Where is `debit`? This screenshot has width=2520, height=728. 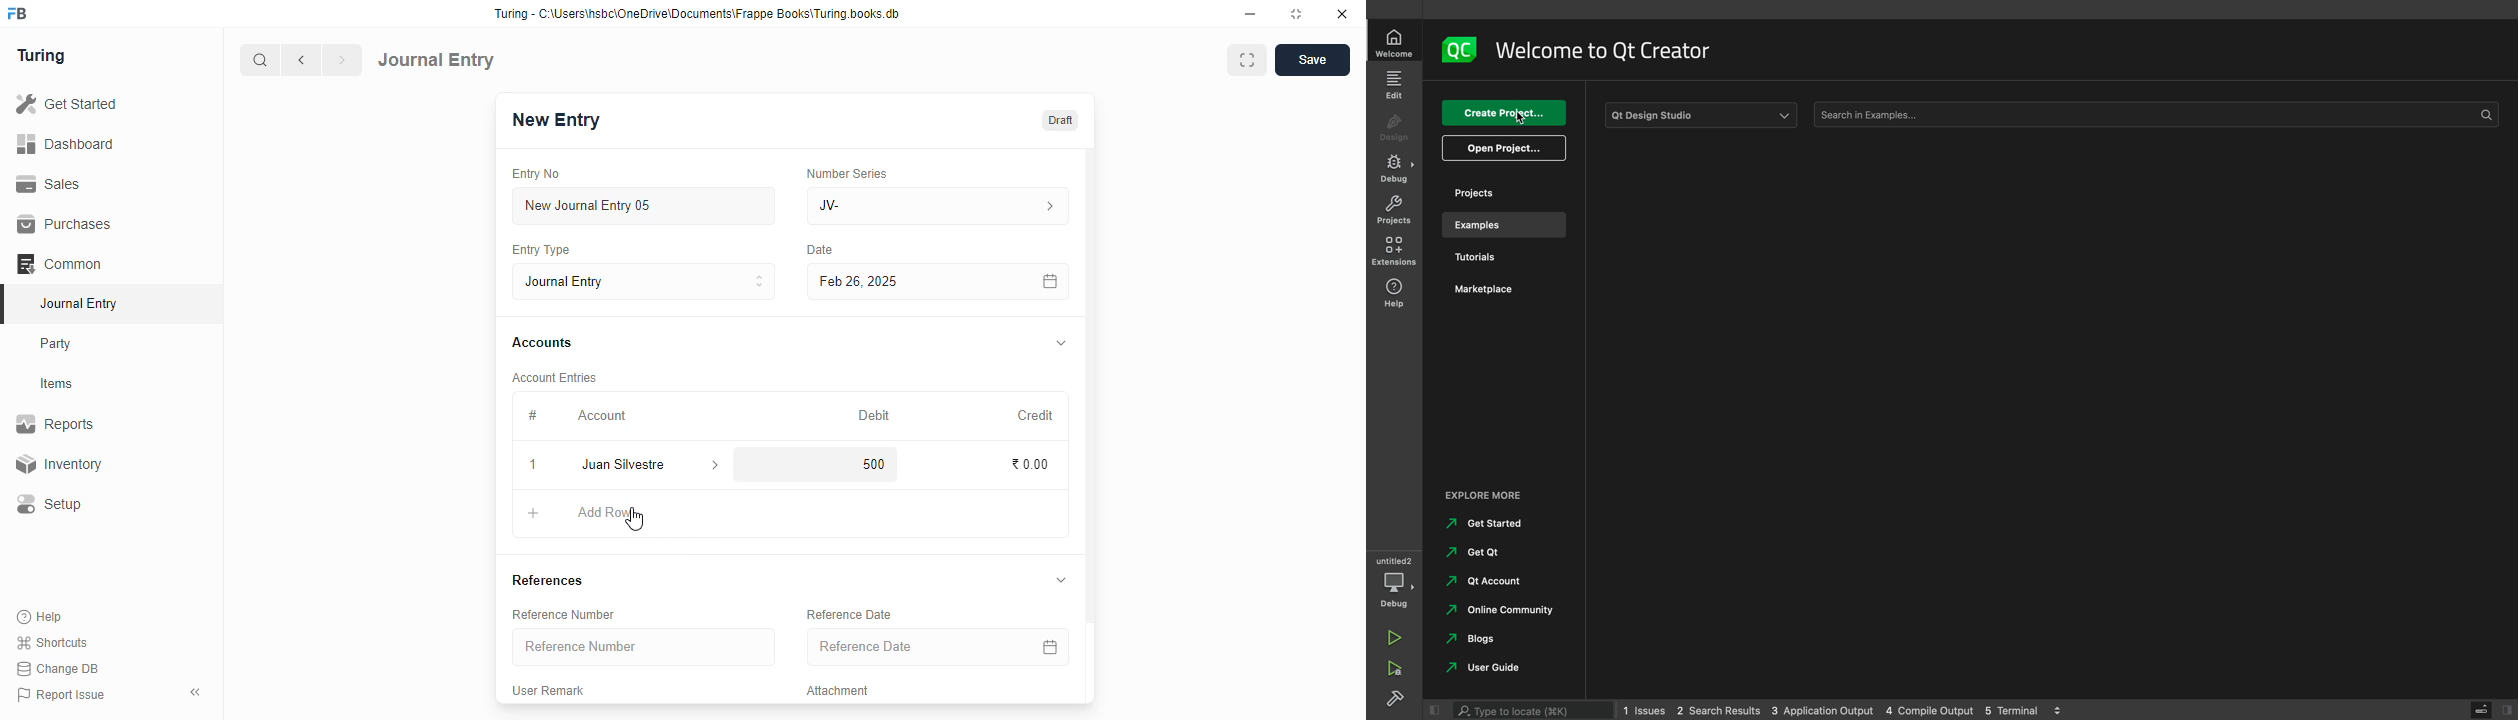
debit is located at coordinates (875, 415).